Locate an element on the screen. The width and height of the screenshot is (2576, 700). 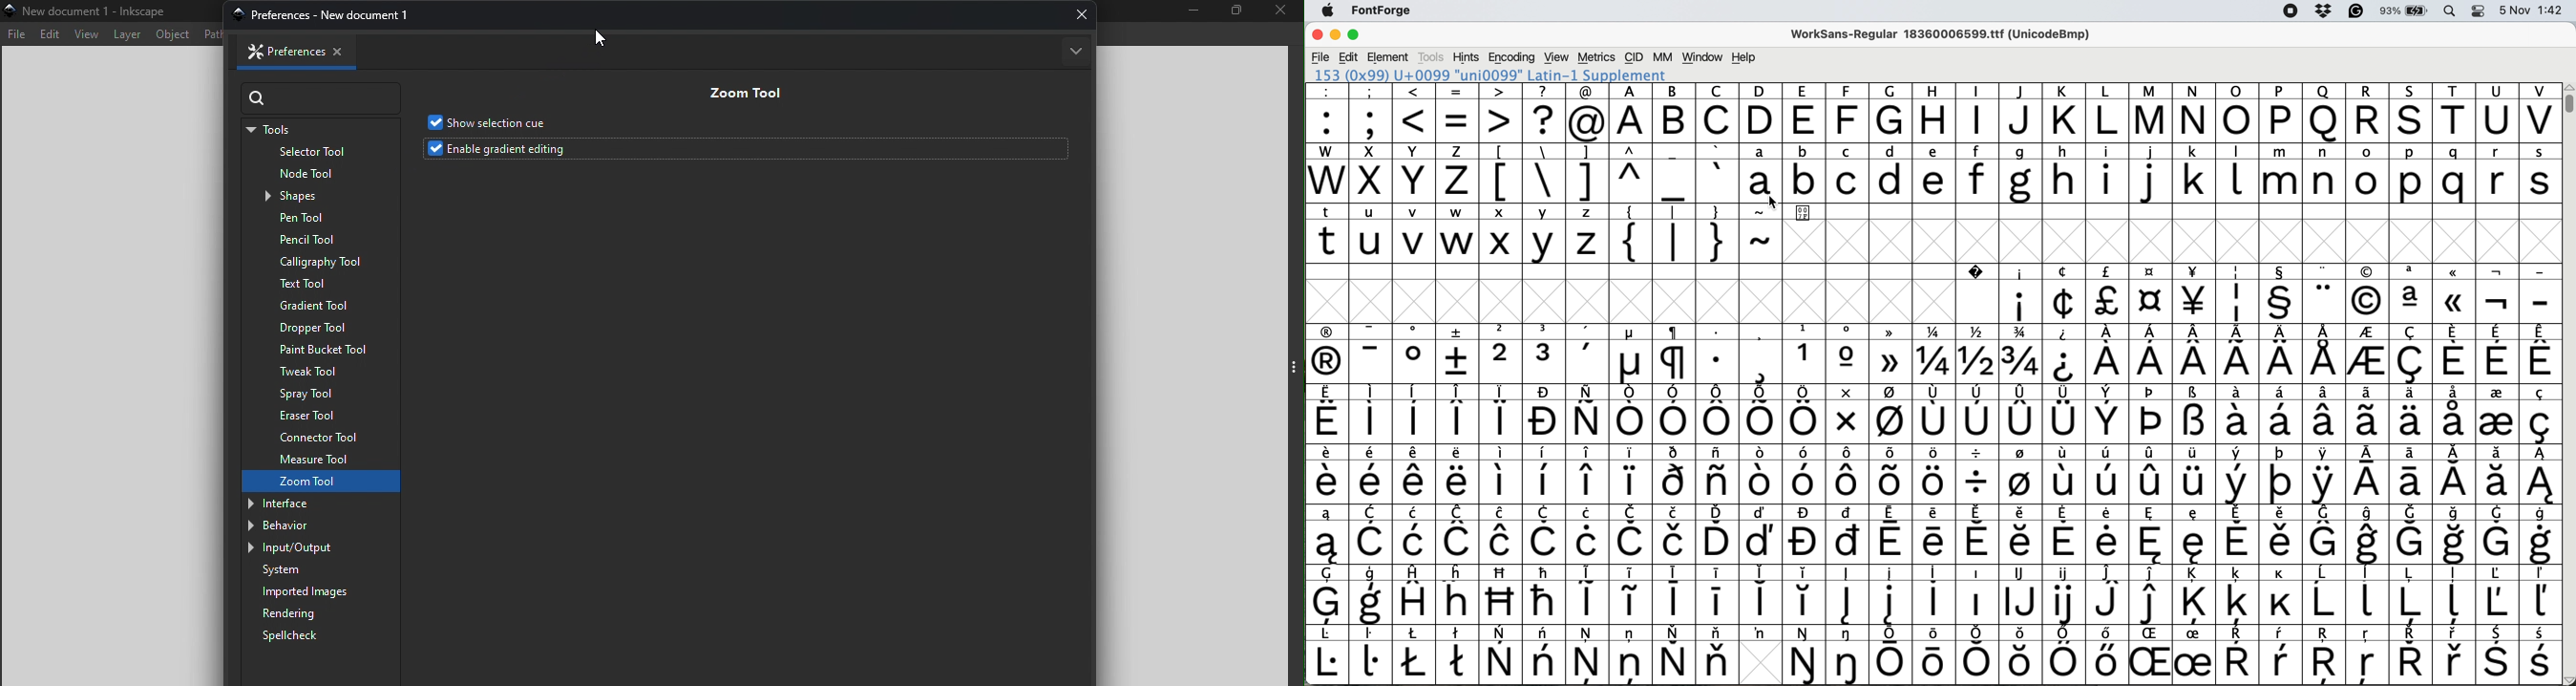
Object is located at coordinates (169, 35).